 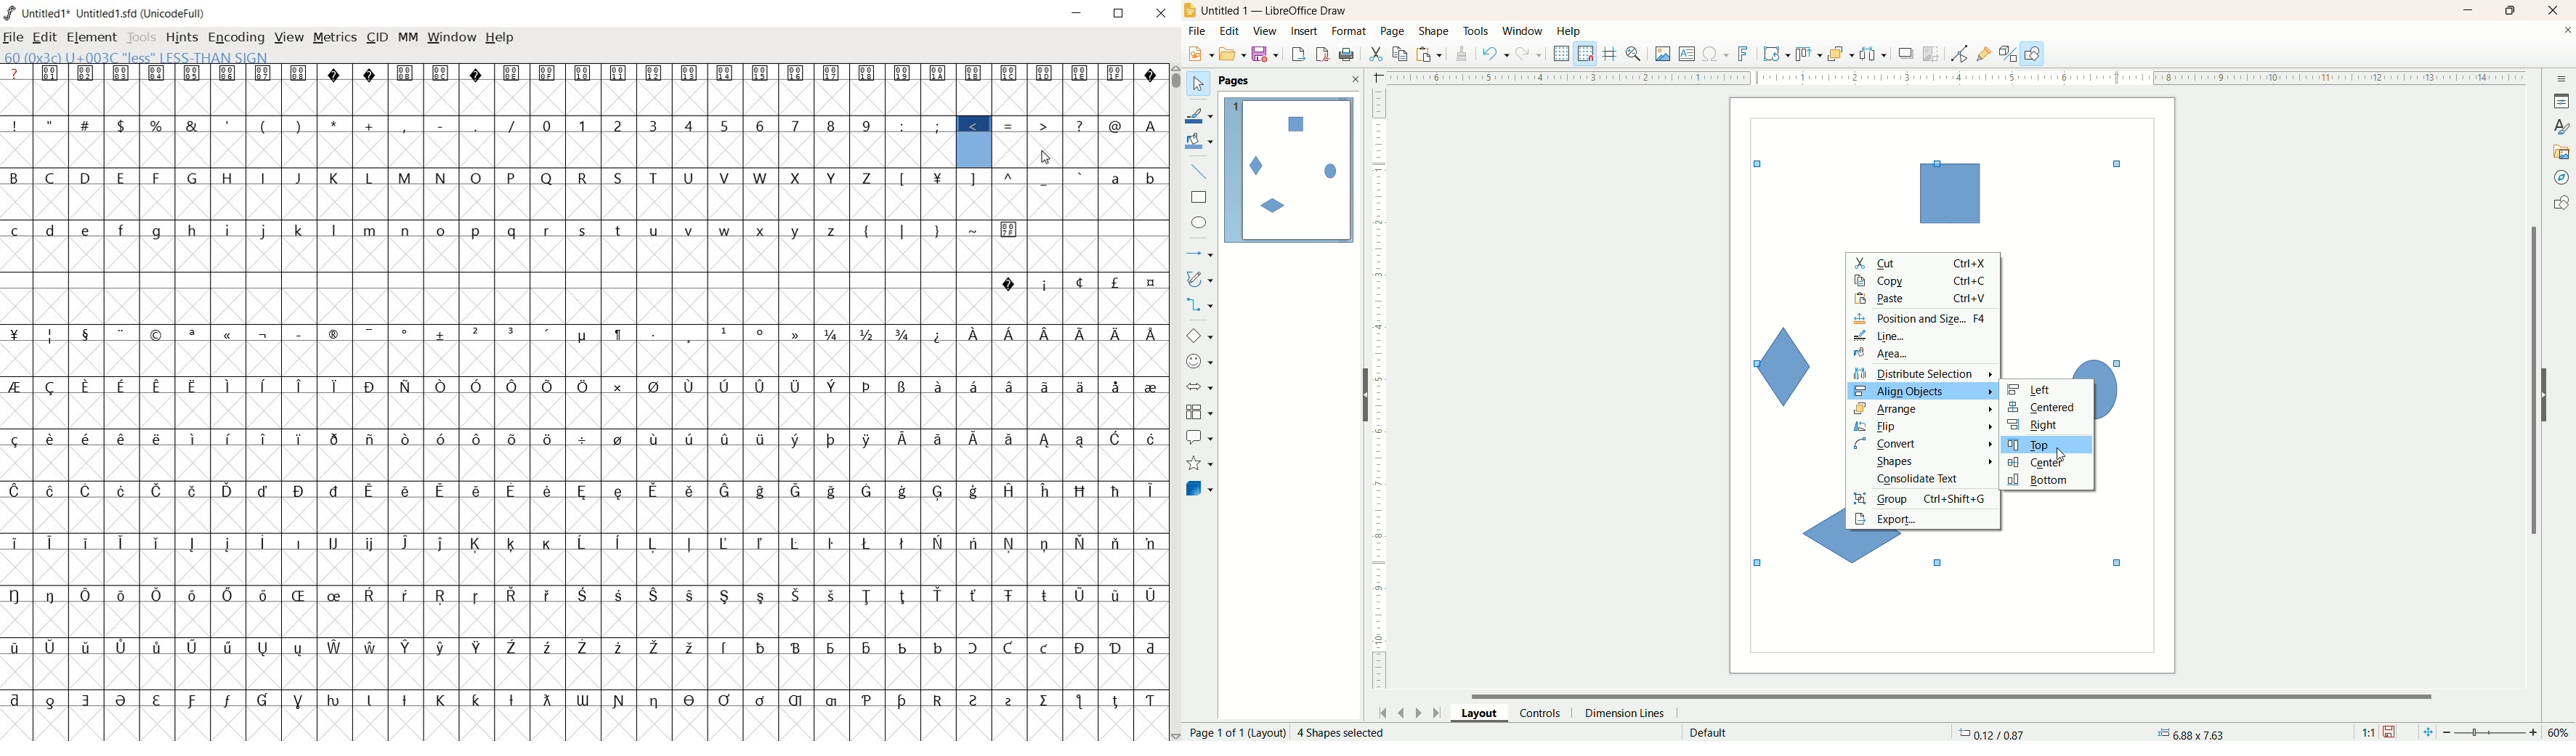 I want to click on copy, so click(x=1401, y=54).